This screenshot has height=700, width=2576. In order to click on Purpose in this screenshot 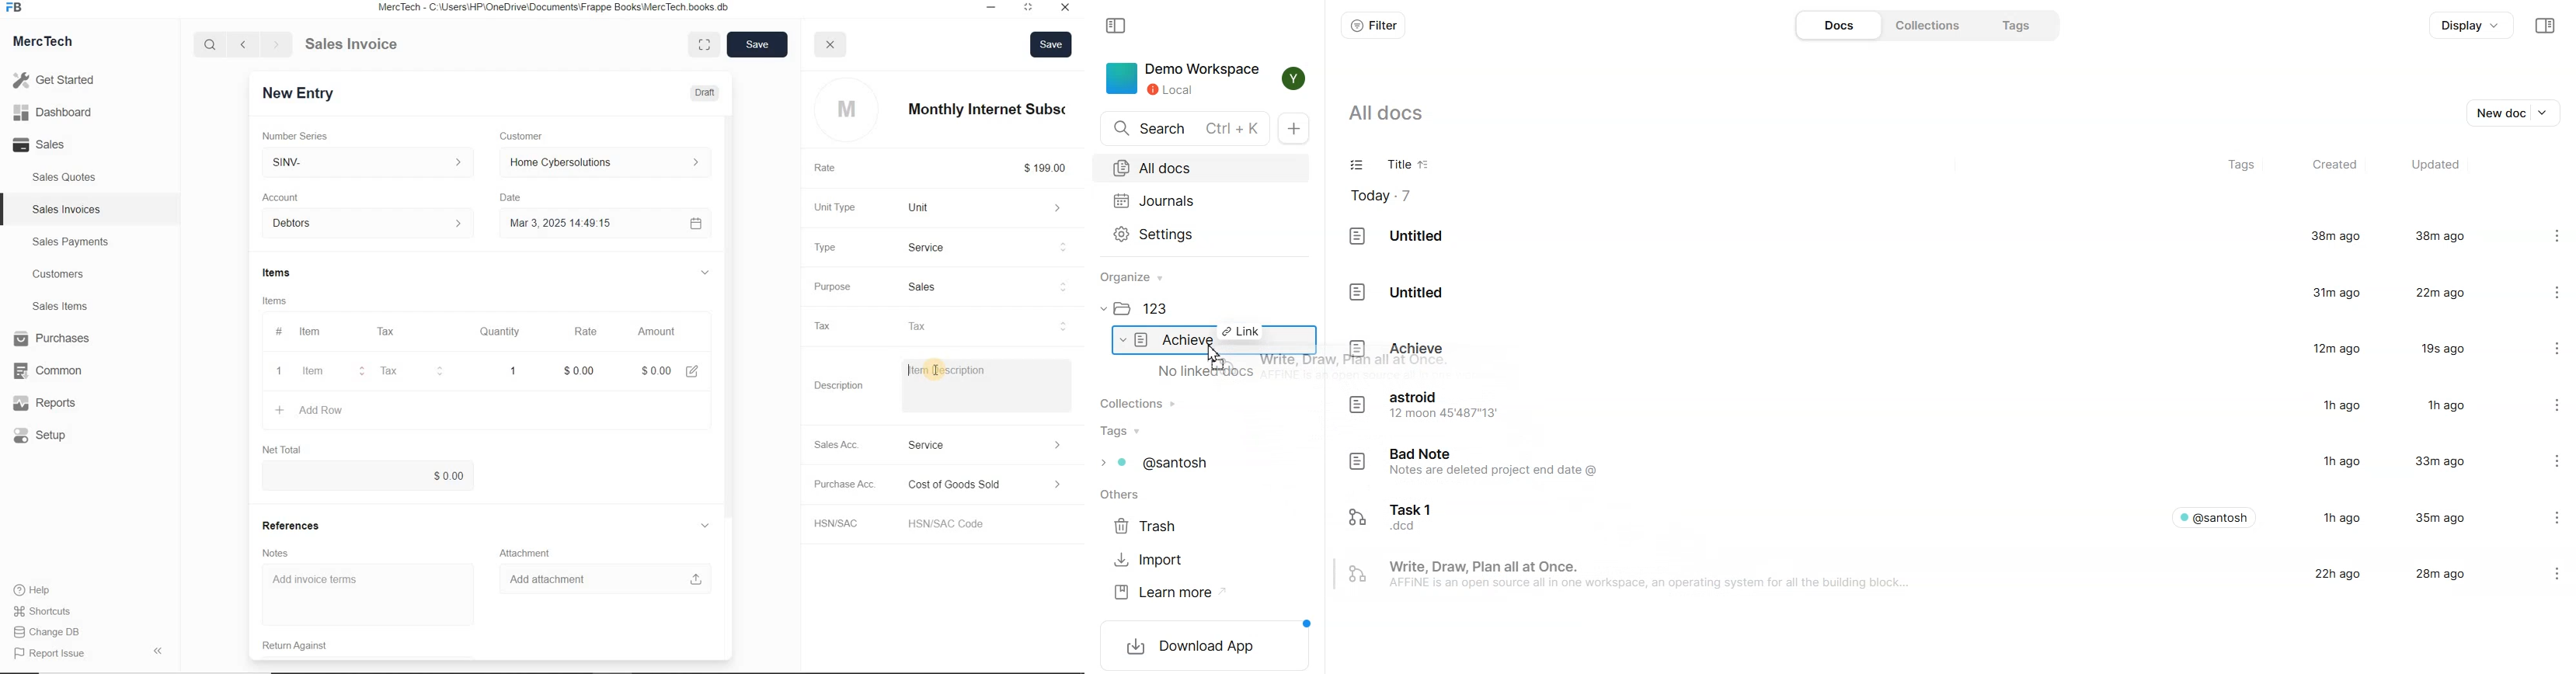, I will do `click(829, 287)`.